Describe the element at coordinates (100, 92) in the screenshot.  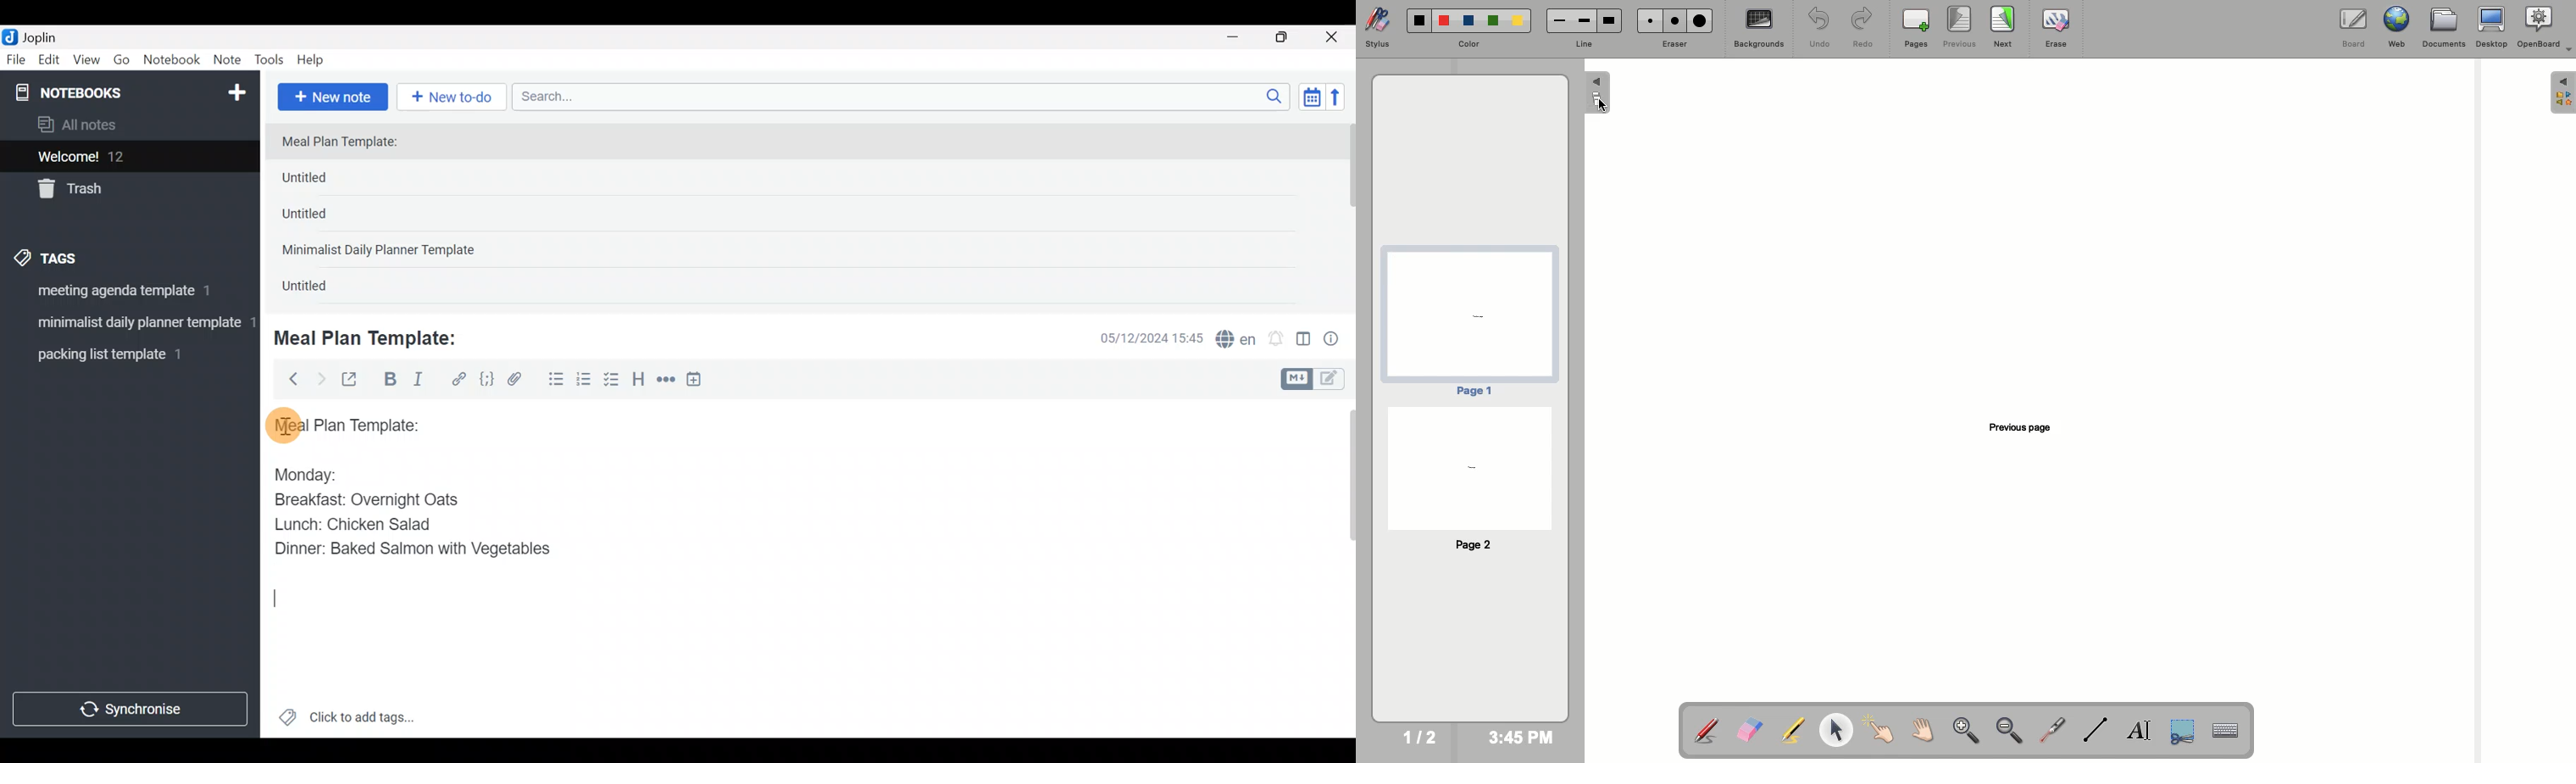
I see `Notebooks` at that location.